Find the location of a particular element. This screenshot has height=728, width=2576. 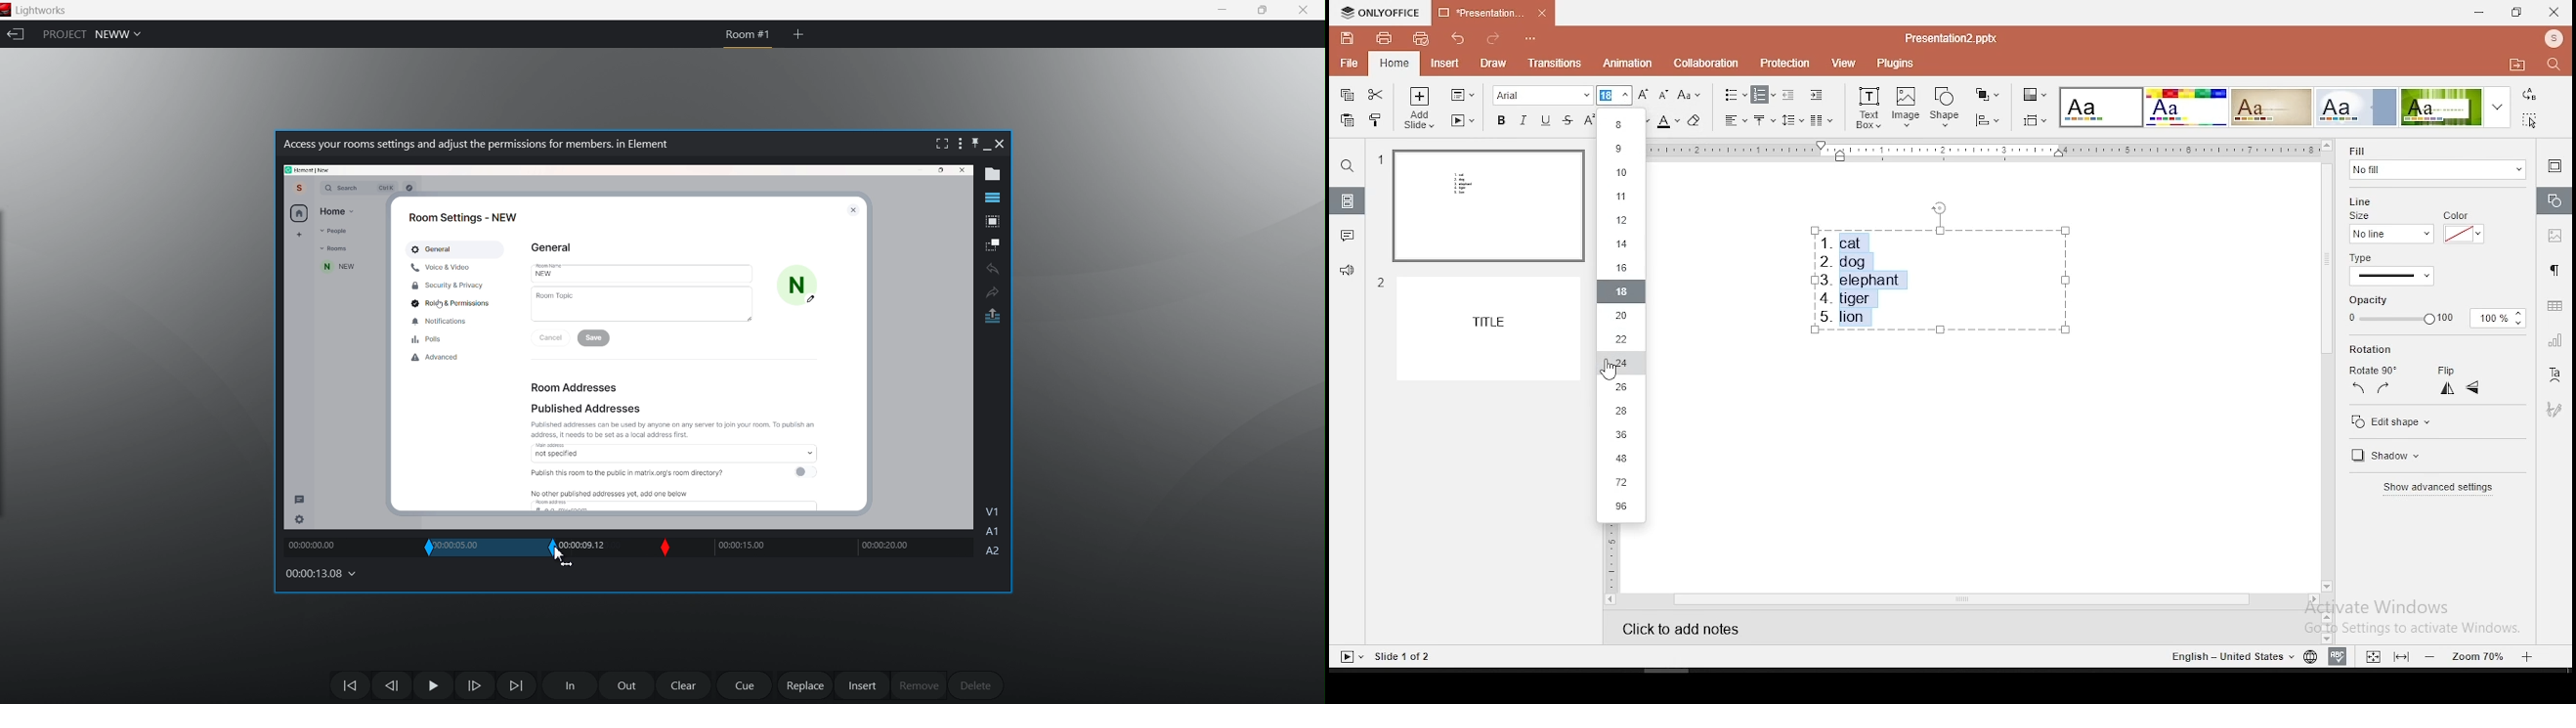

increase indent is located at coordinates (1818, 96).